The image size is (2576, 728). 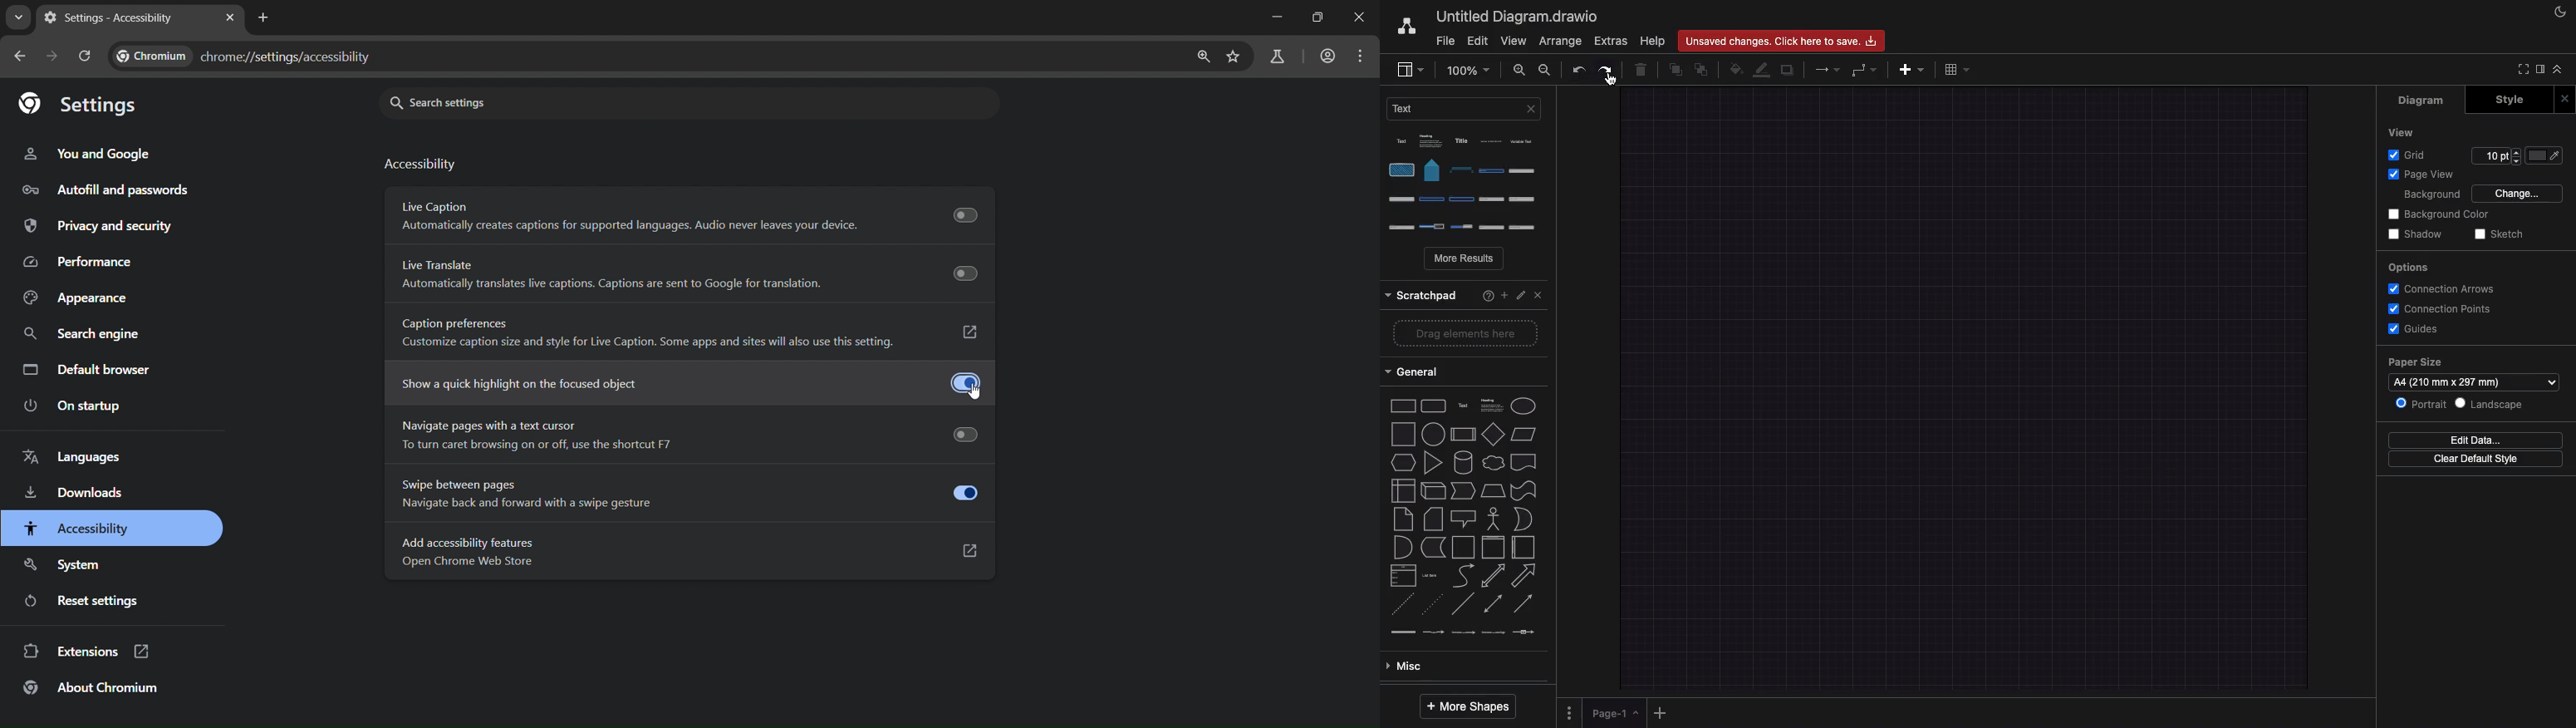 What do you see at coordinates (1864, 71) in the screenshot?
I see `Waypoints` at bounding box center [1864, 71].